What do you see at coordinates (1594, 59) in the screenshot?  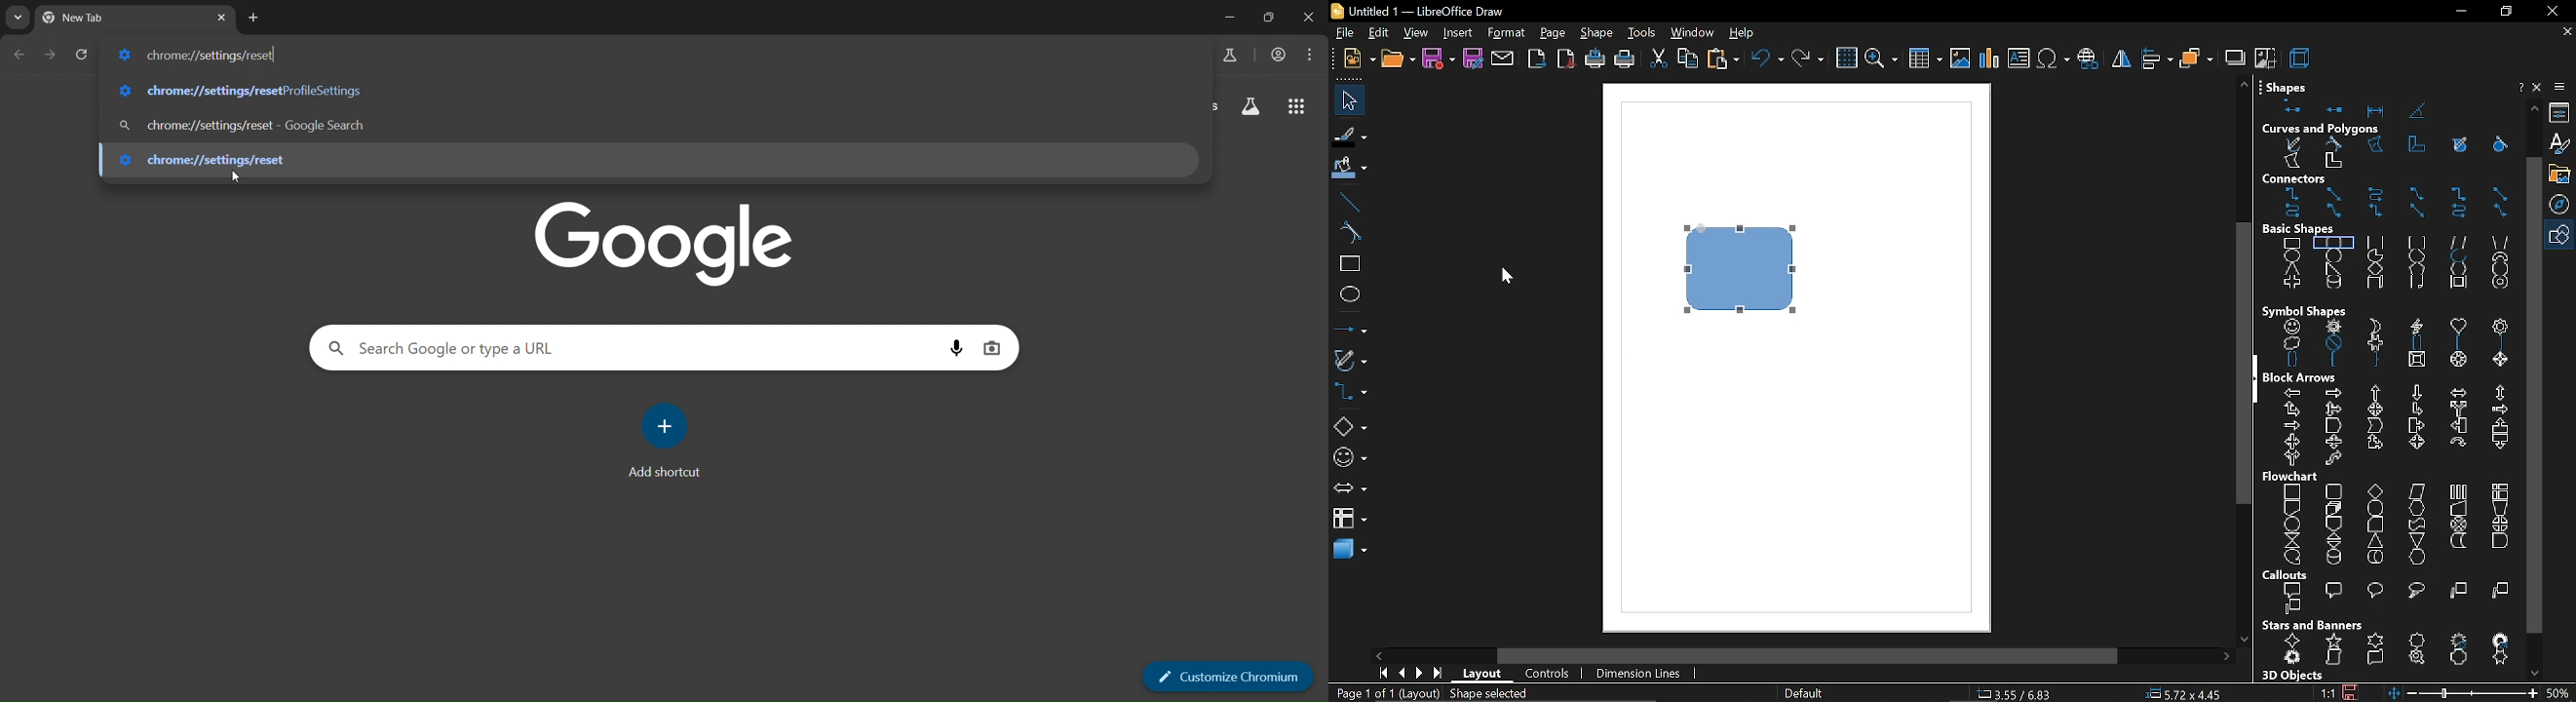 I see `print directly` at bounding box center [1594, 59].